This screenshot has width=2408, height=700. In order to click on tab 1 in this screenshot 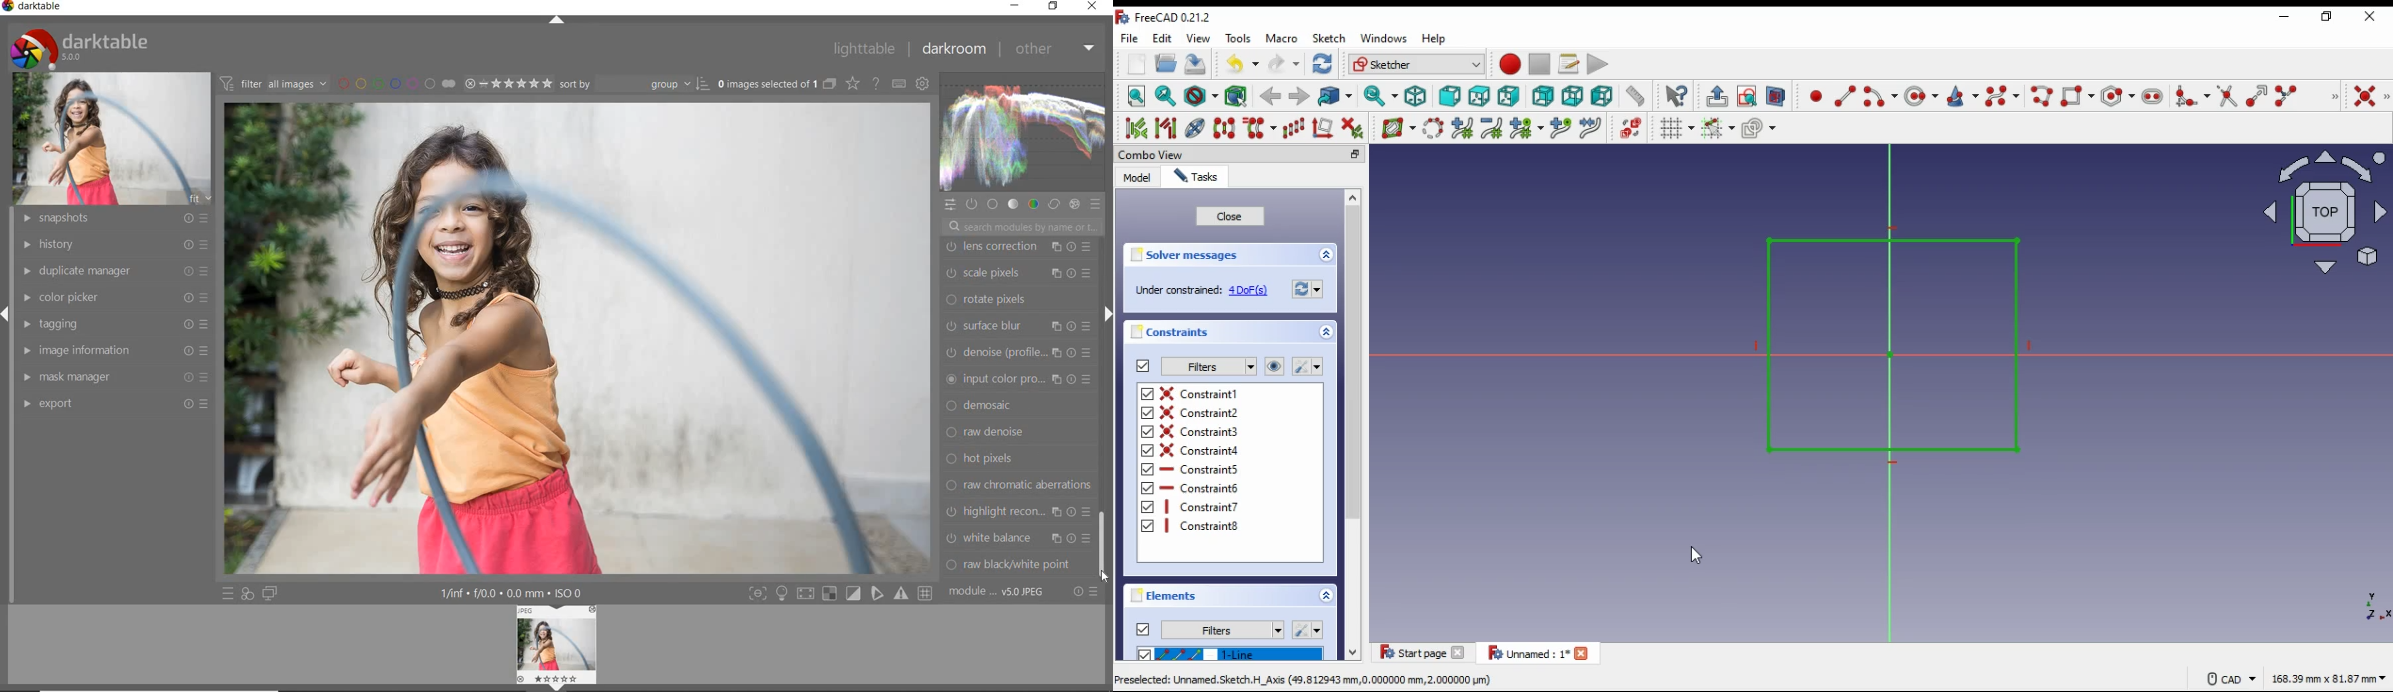, I will do `click(1424, 652)`.